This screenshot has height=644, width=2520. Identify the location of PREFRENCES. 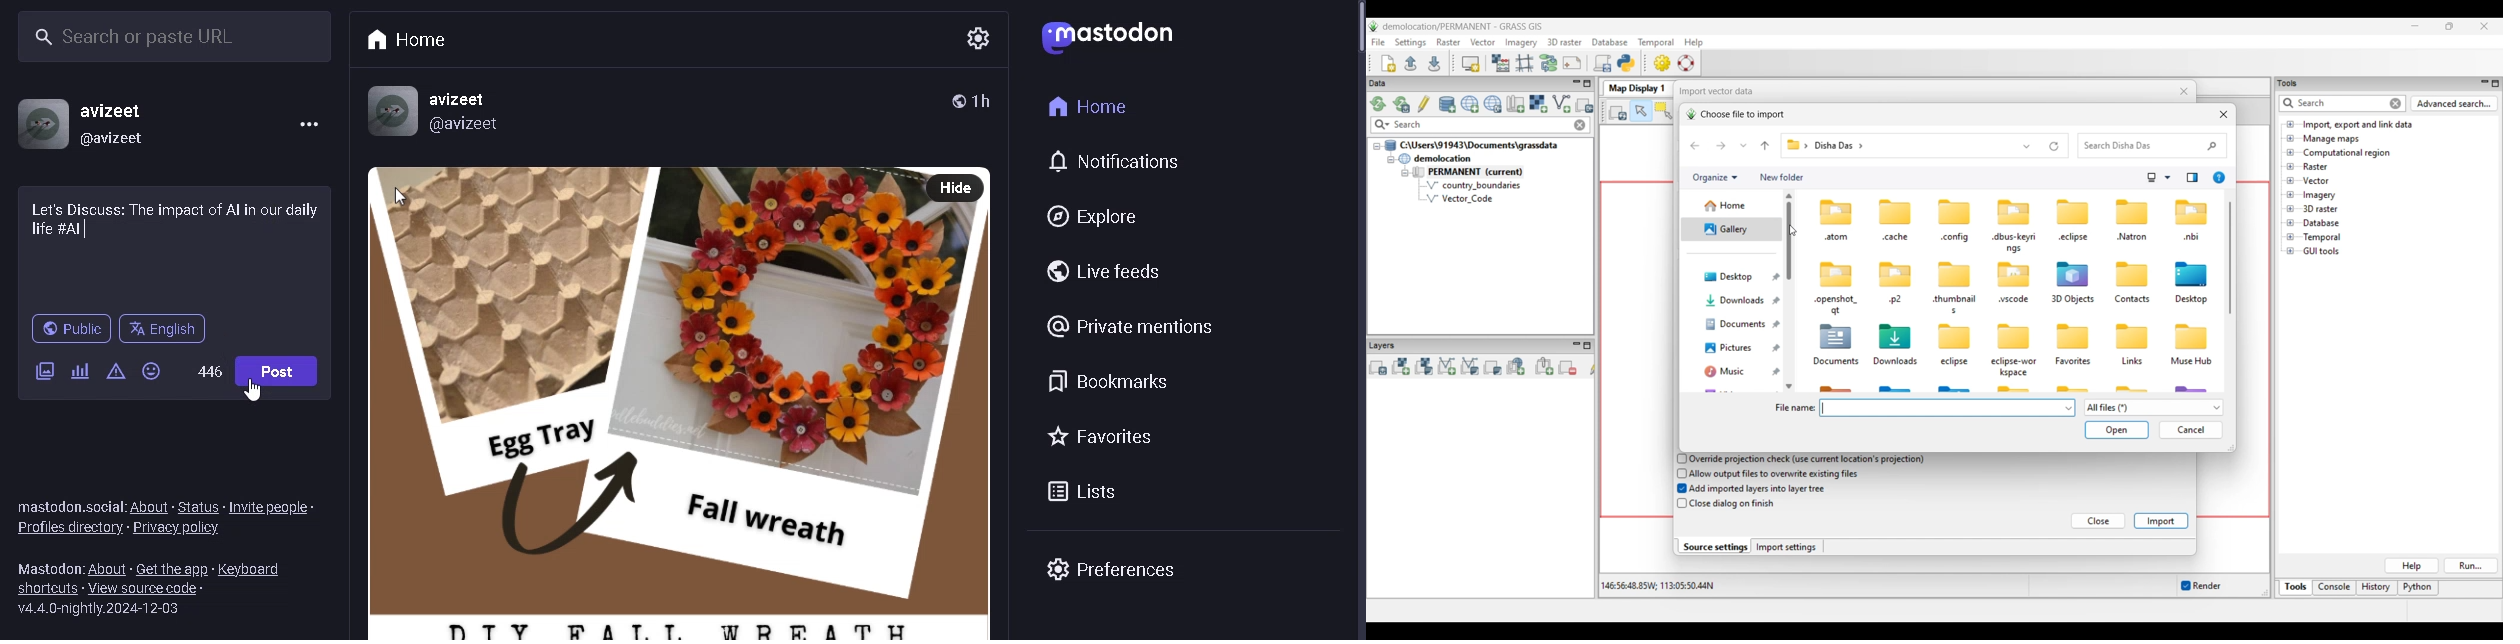
(1114, 570).